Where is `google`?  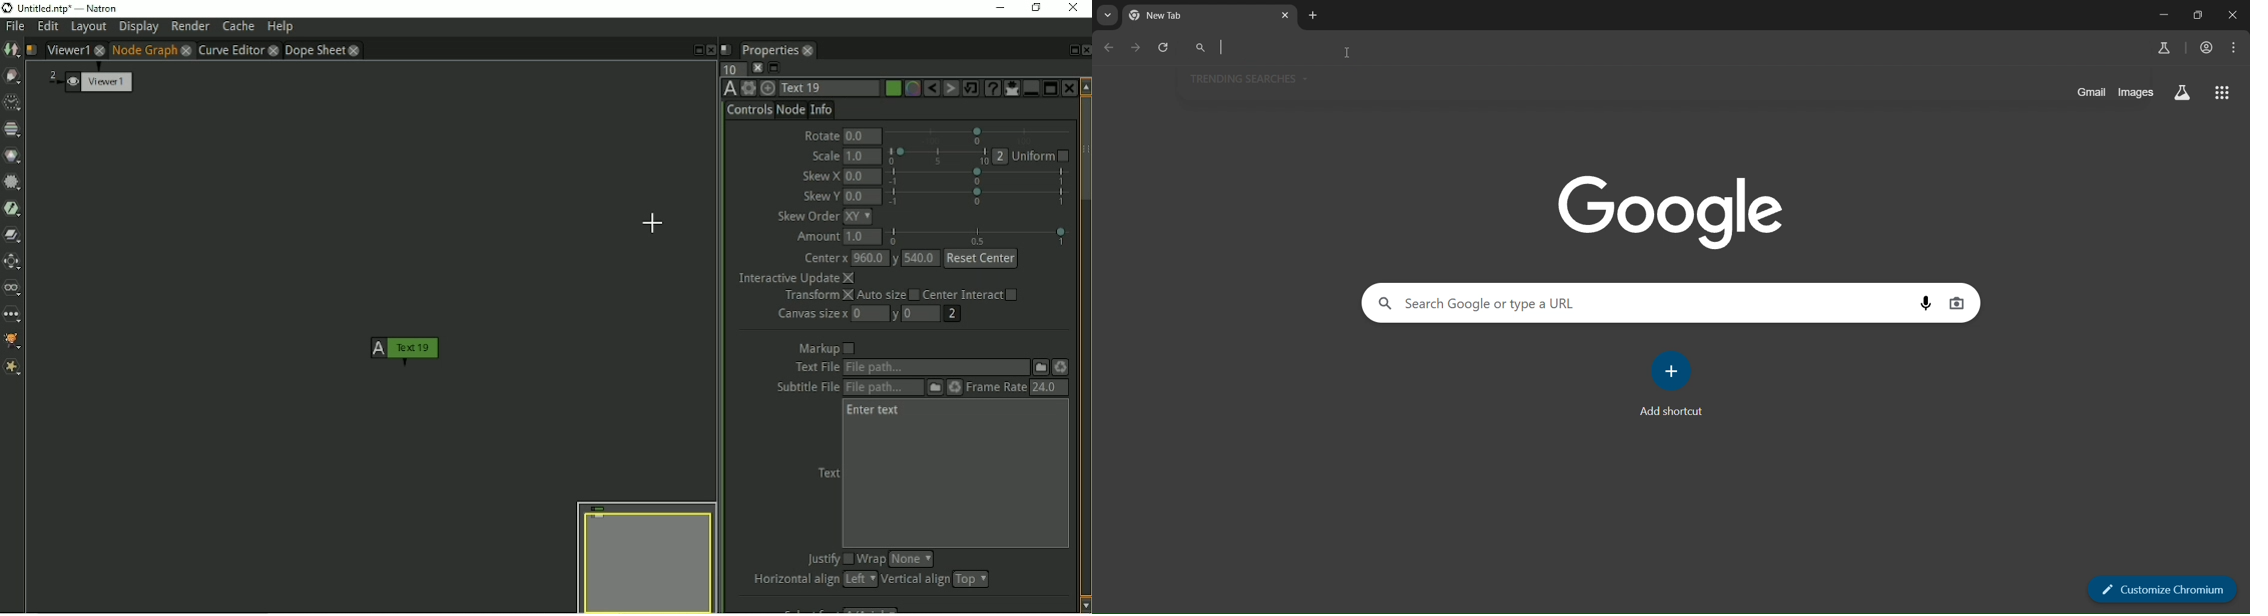
google is located at coordinates (1670, 207).